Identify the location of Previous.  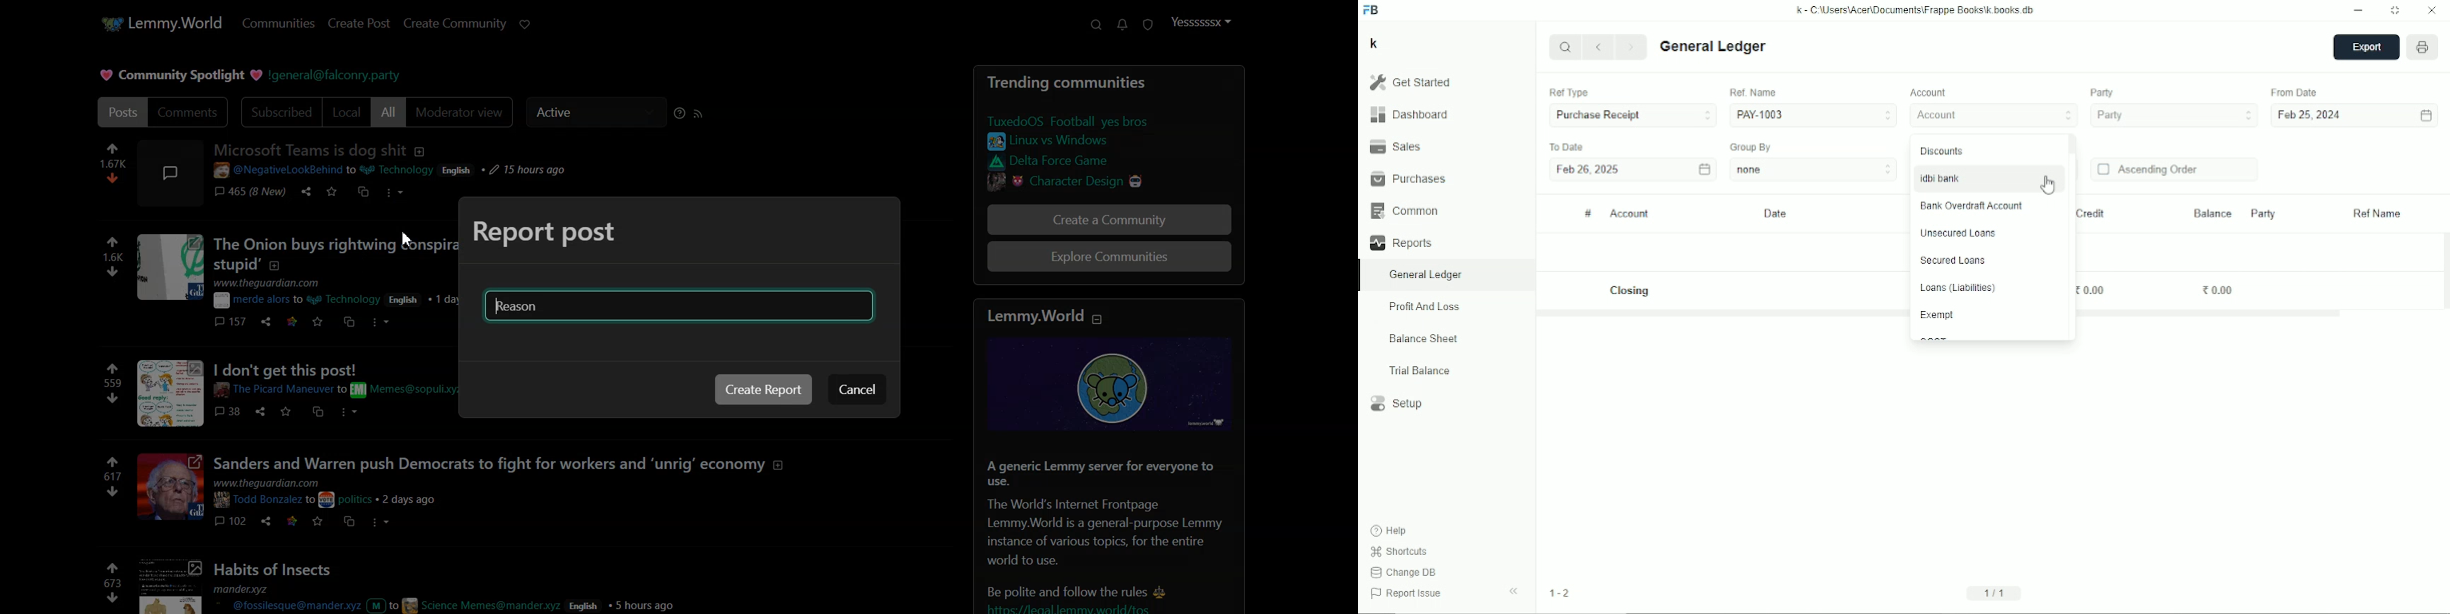
(1600, 48).